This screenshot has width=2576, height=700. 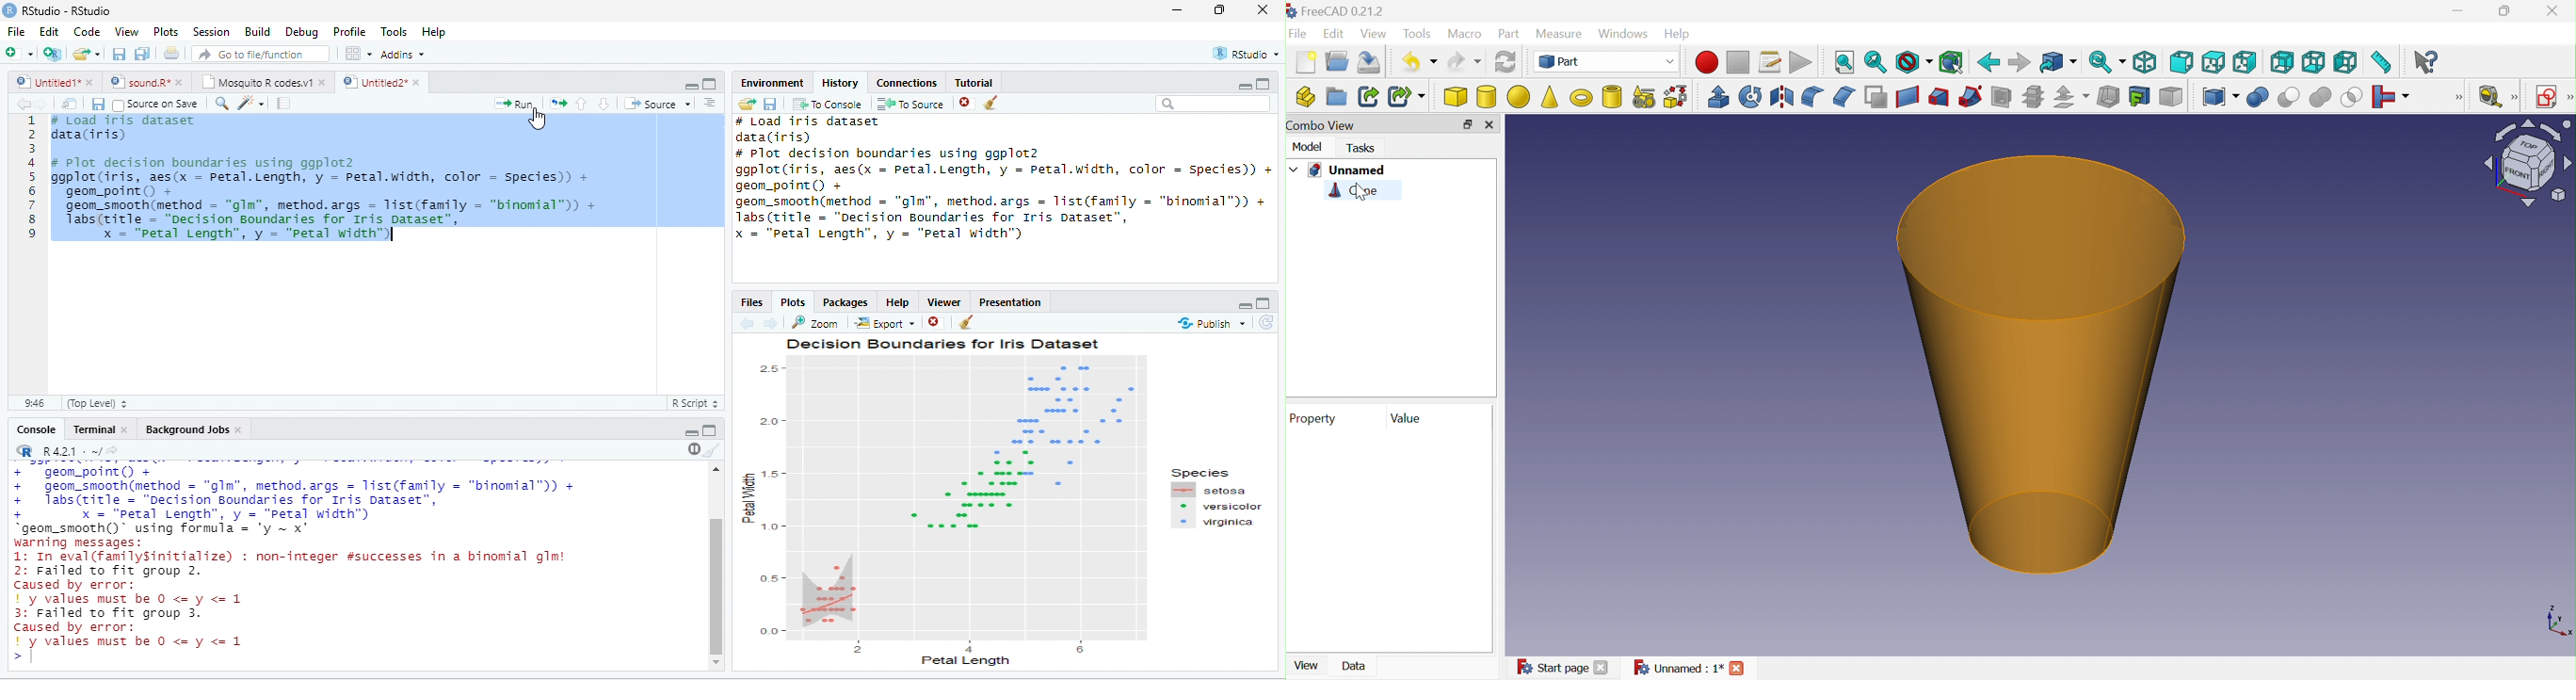 I want to click on Files, so click(x=750, y=303).